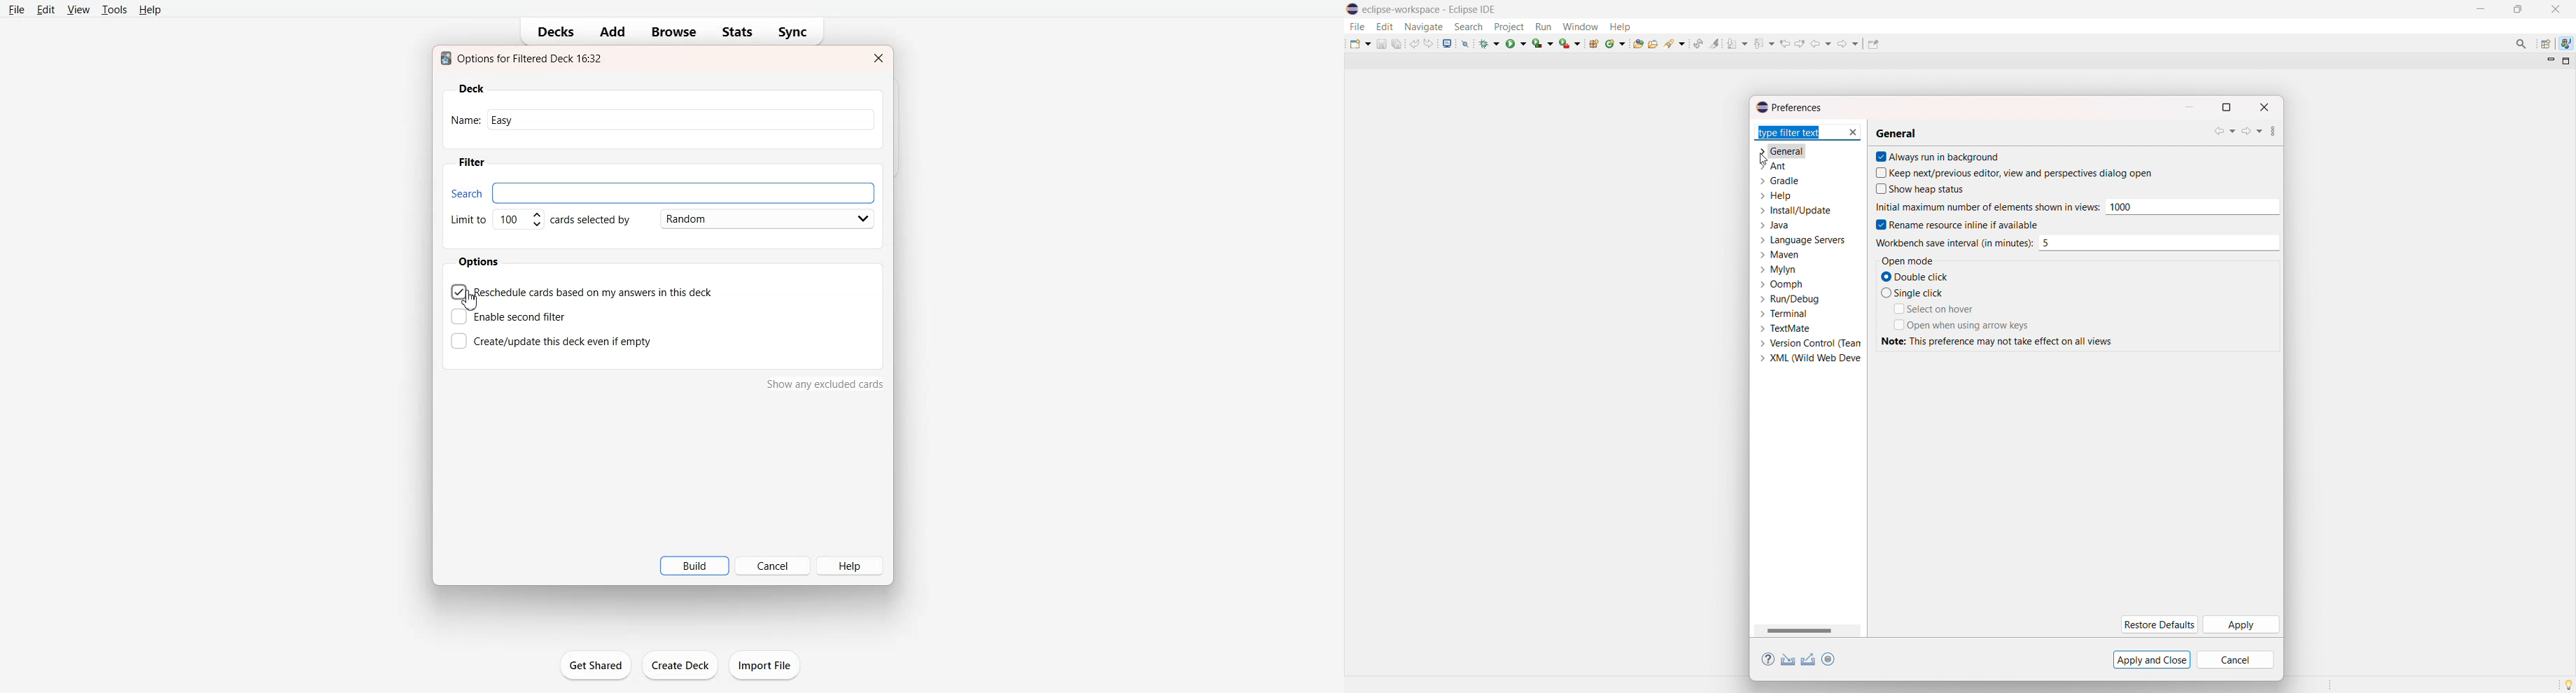 The height and width of the screenshot is (700, 2576). What do you see at coordinates (151, 10) in the screenshot?
I see `Help` at bounding box center [151, 10].